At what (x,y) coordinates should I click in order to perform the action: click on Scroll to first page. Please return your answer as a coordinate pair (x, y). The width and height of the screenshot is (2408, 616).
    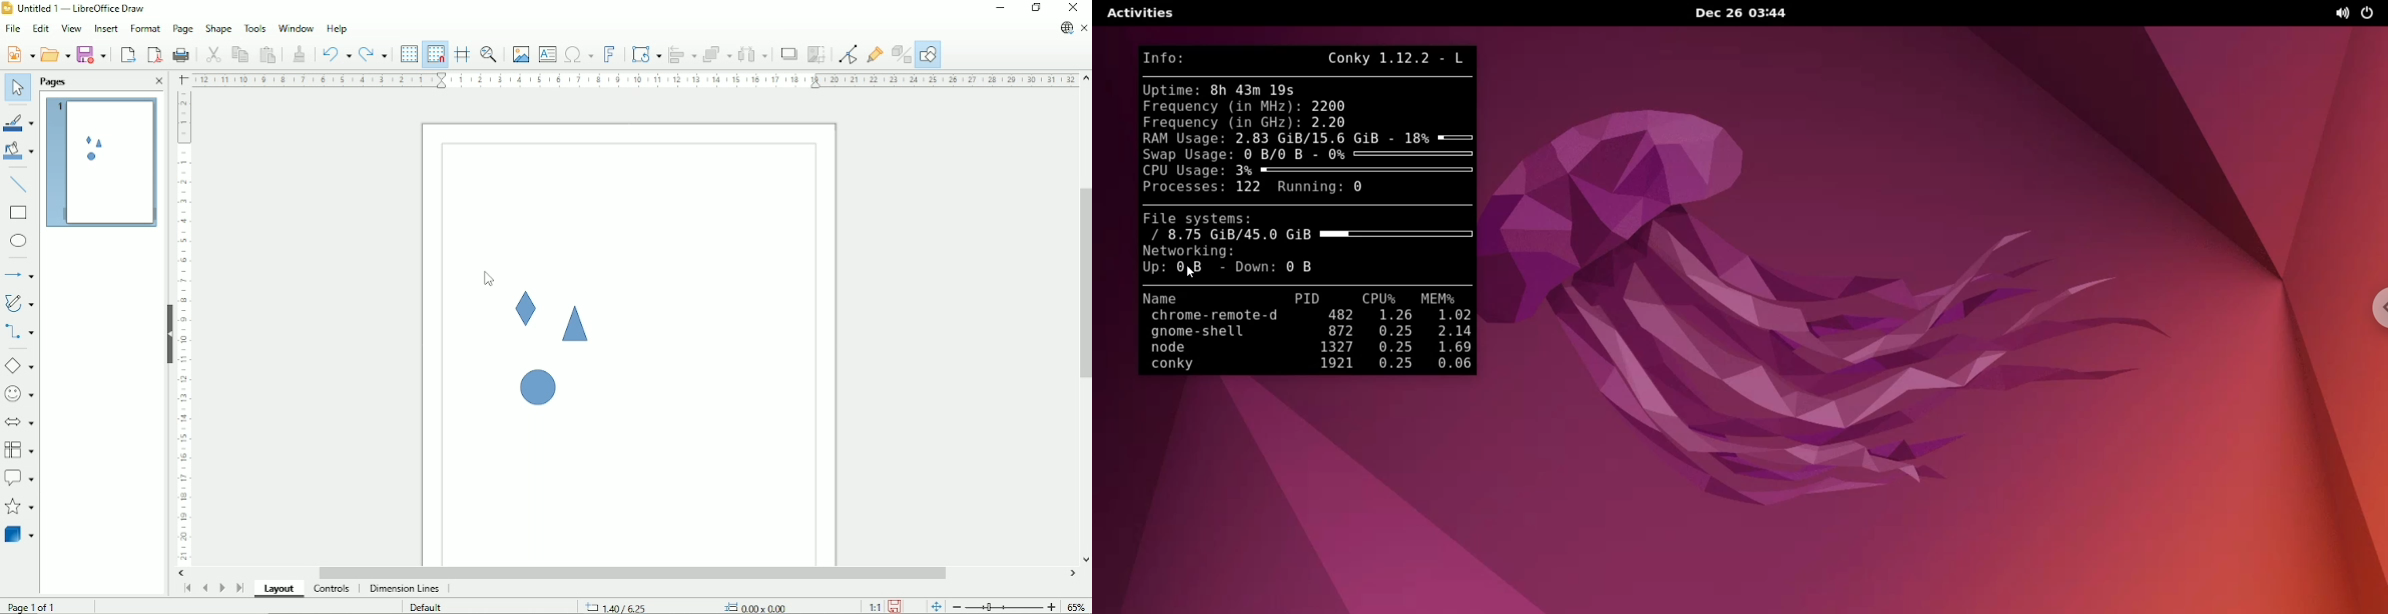
    Looking at the image, I should click on (186, 589).